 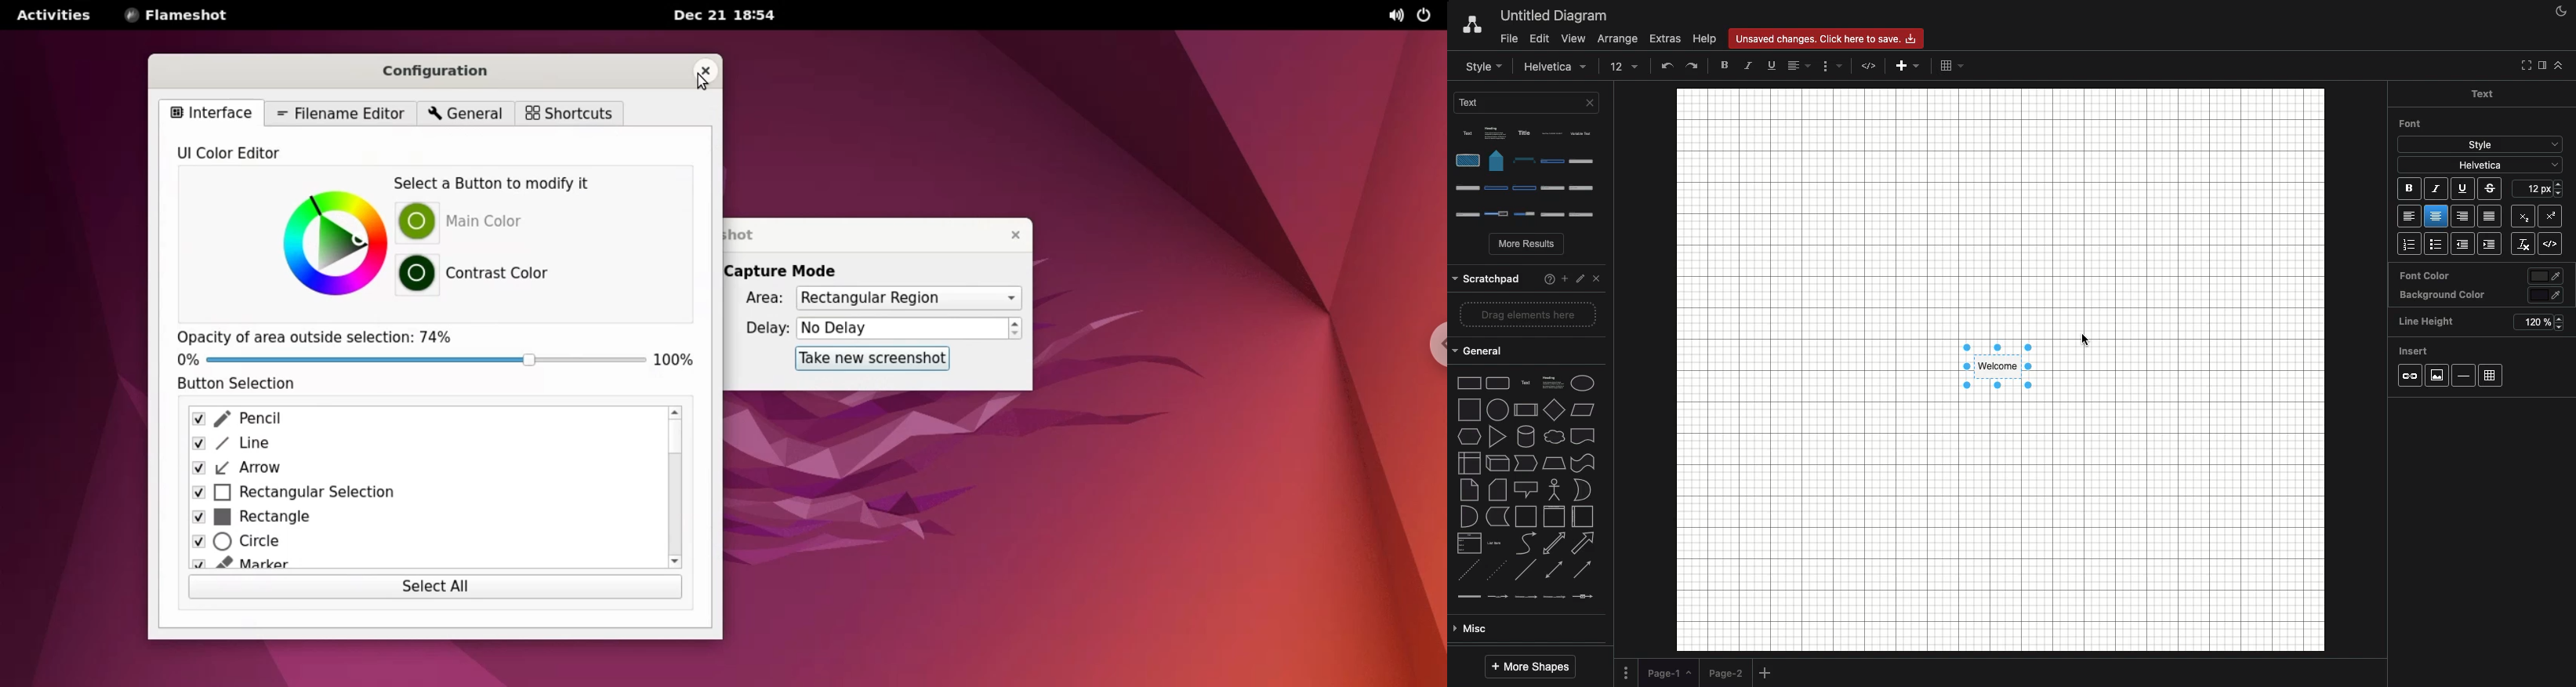 I want to click on shape, so click(x=1527, y=353).